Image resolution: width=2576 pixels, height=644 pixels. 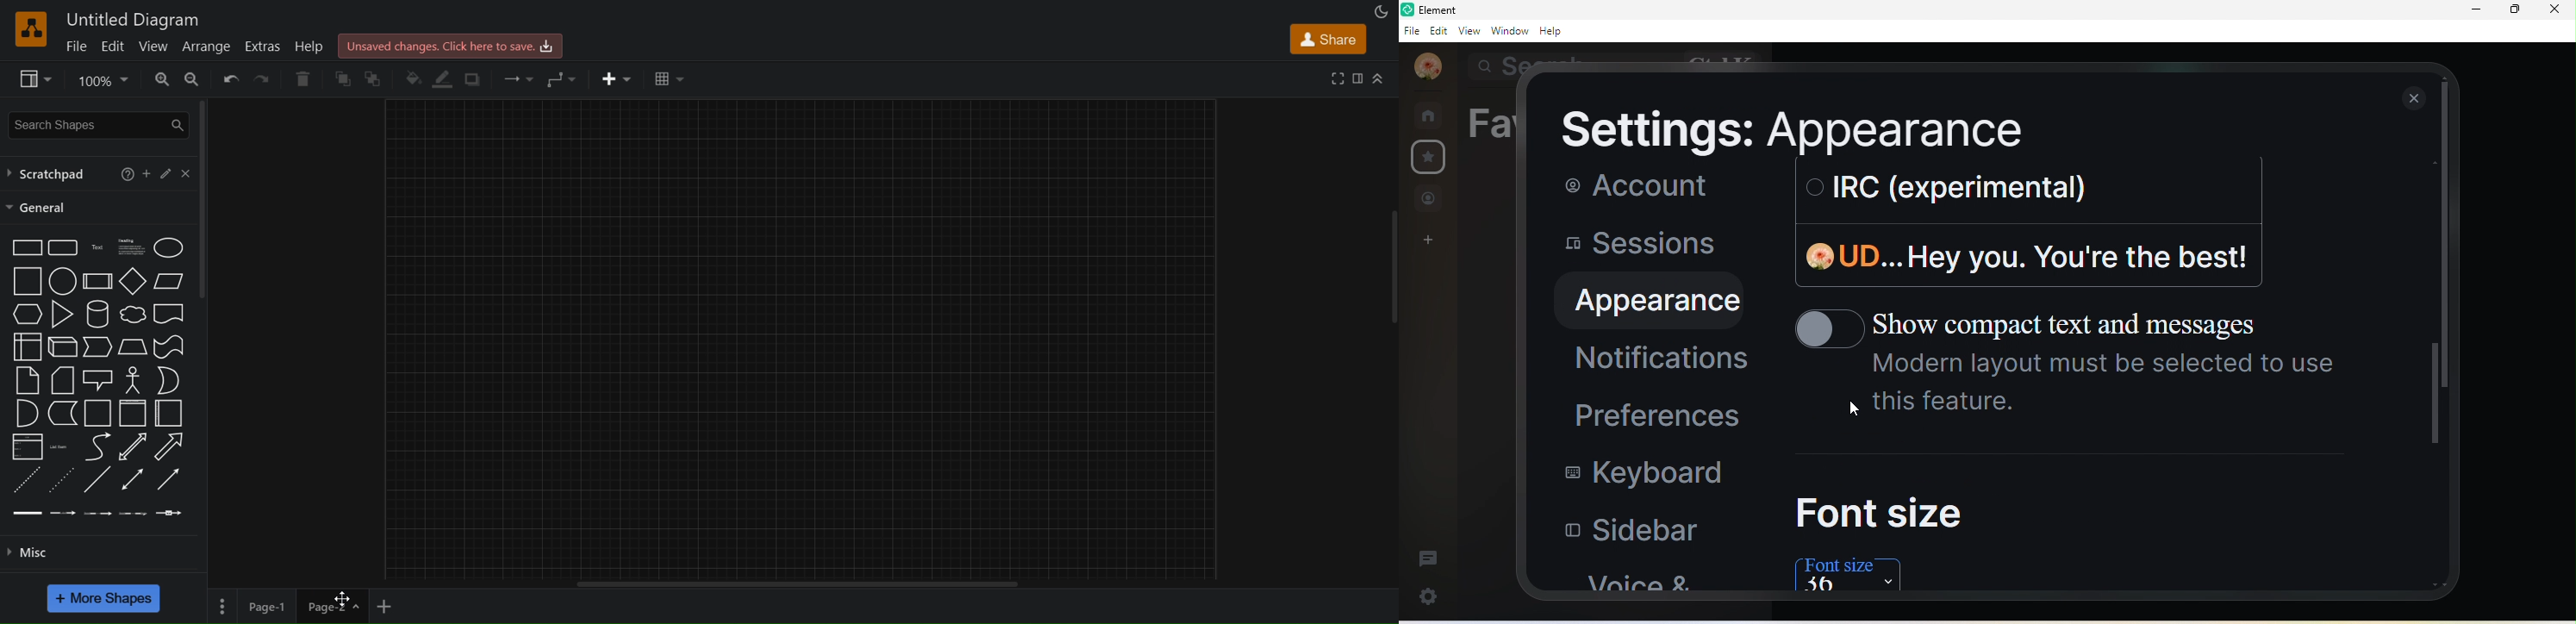 What do you see at coordinates (2049, 325) in the screenshot?
I see `show compact text and messages` at bounding box center [2049, 325].